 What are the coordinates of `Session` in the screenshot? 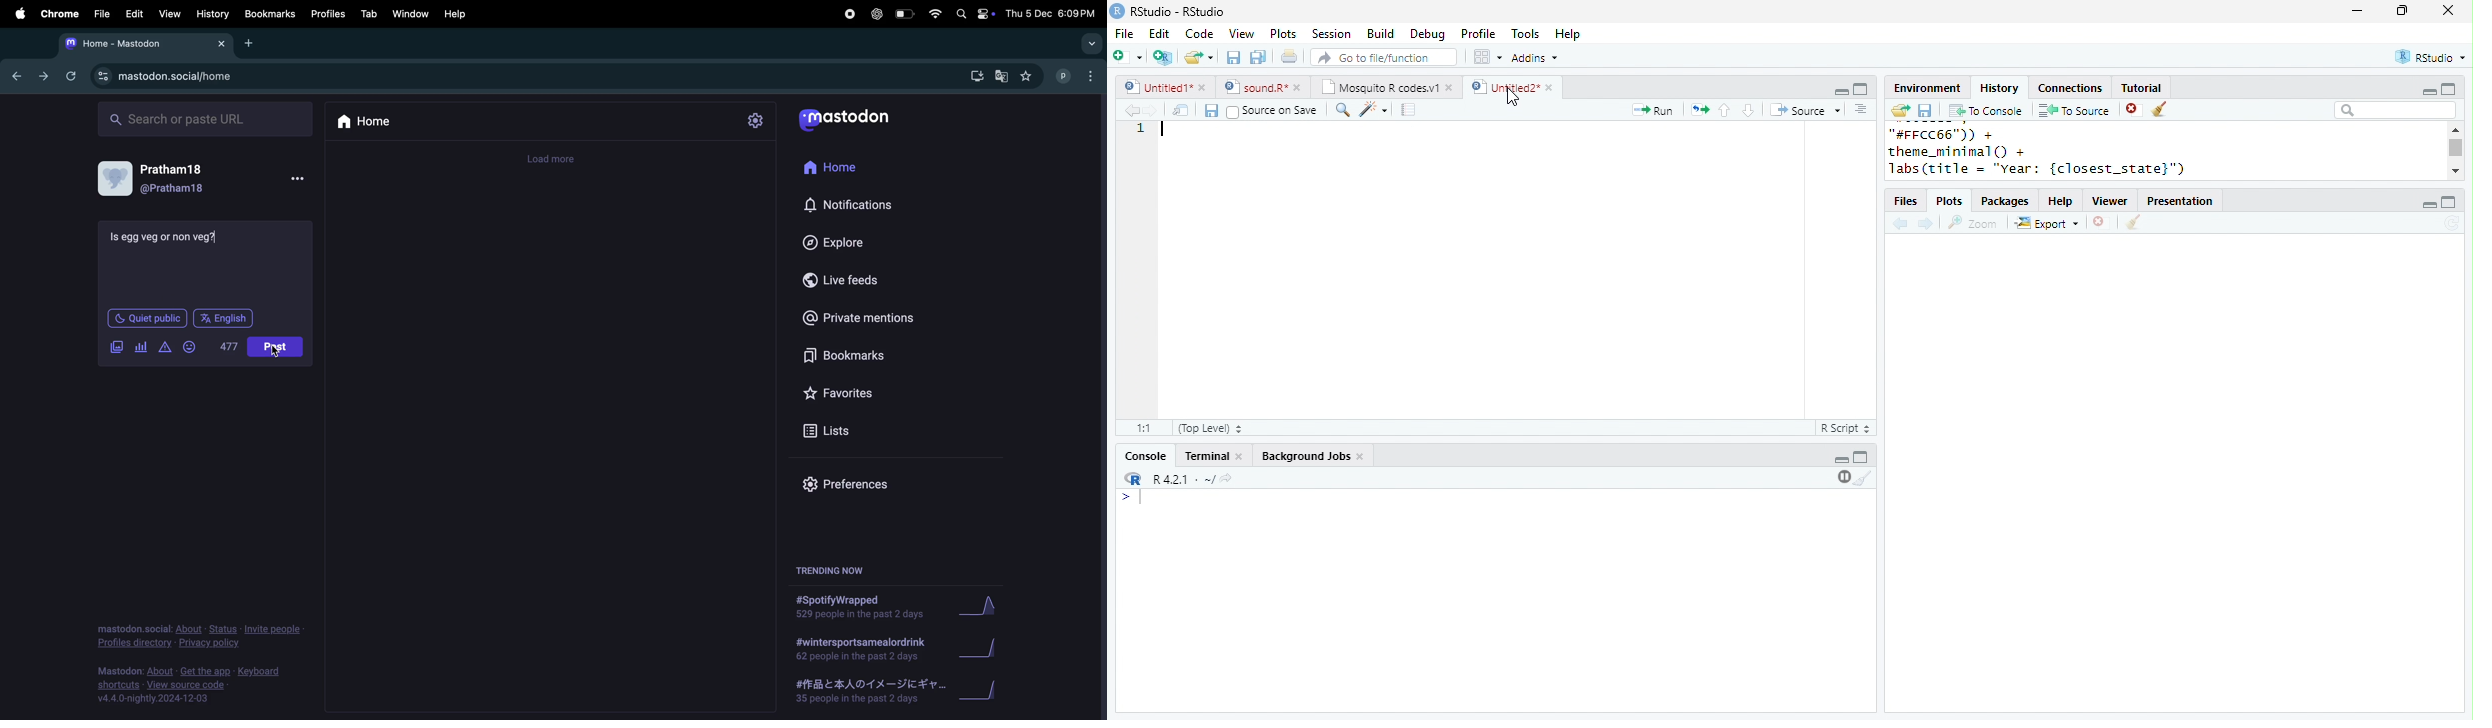 It's located at (1330, 34).